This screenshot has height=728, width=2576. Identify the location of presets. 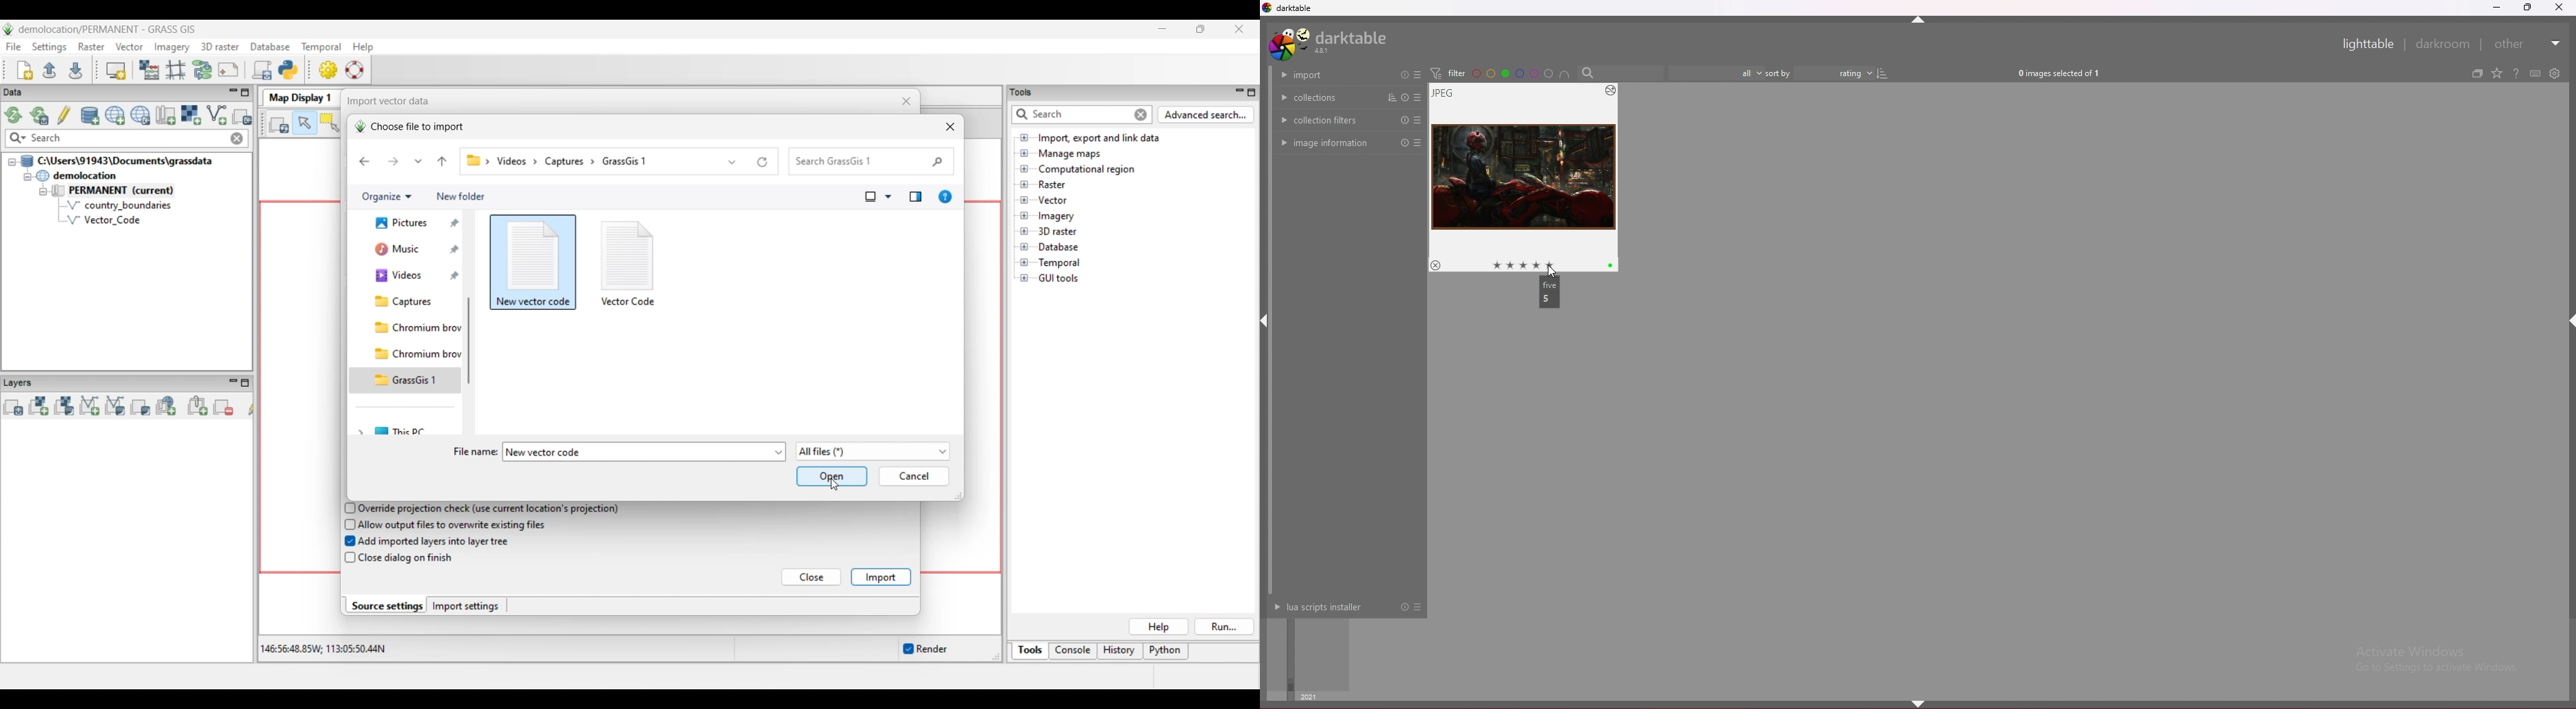
(1420, 98).